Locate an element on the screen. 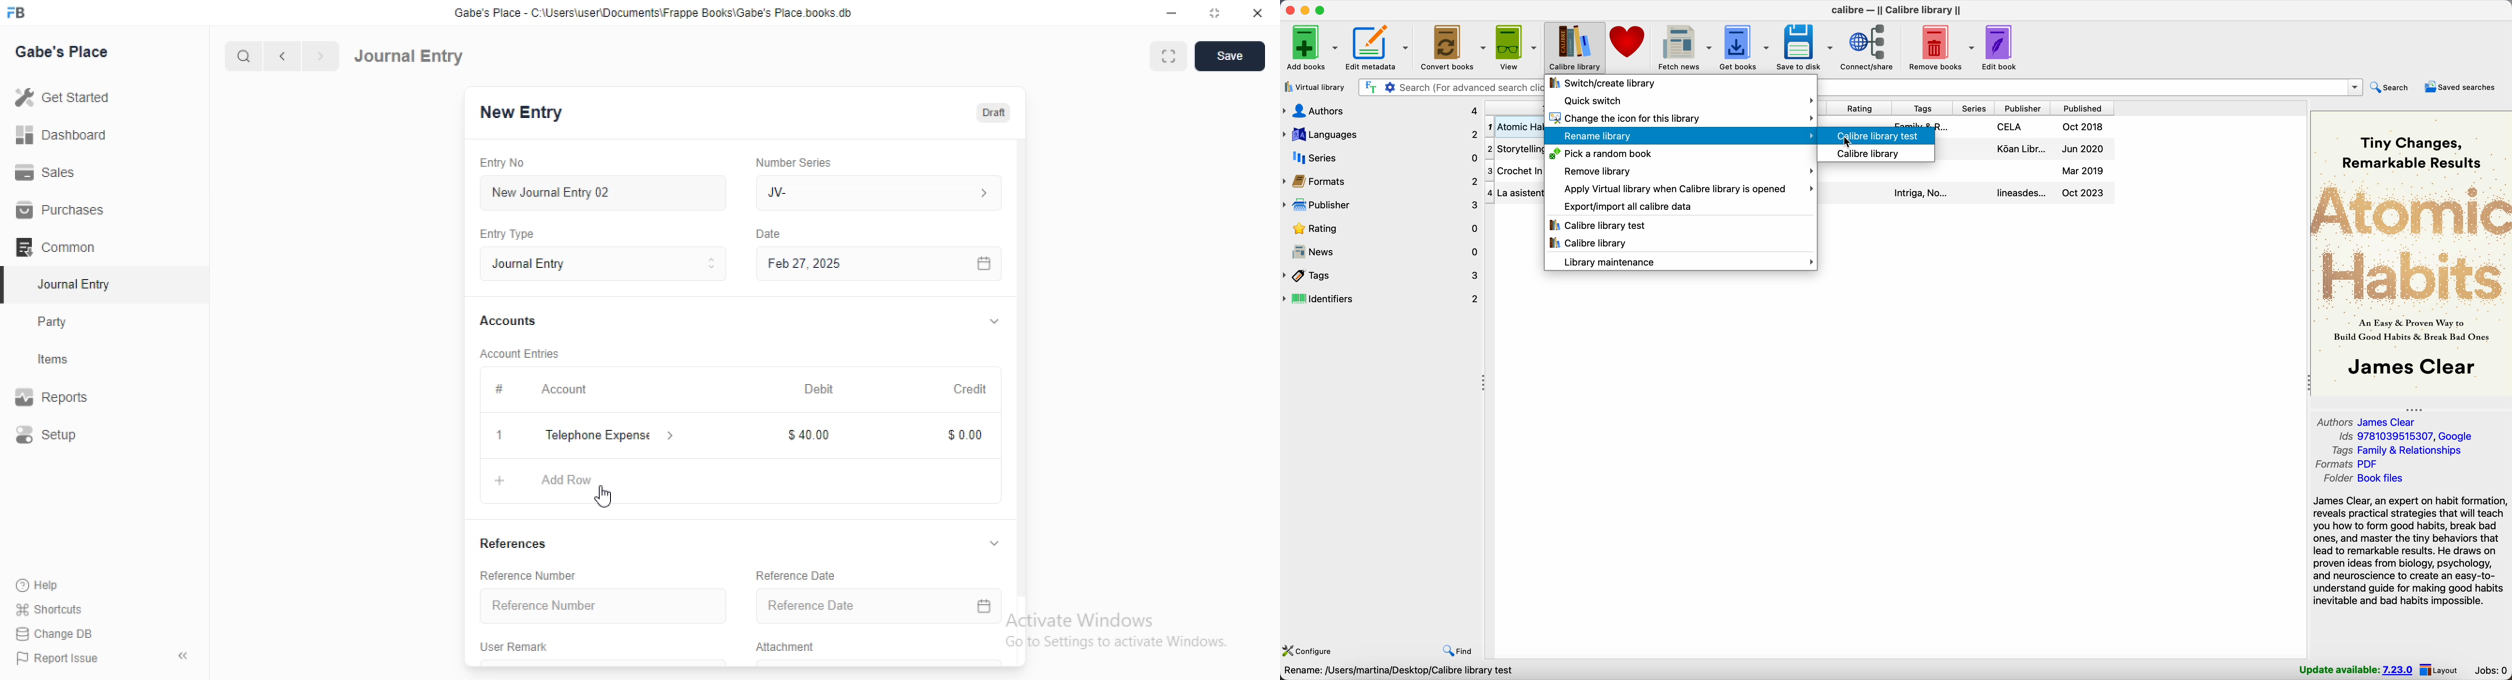  Reports is located at coordinates (53, 394).